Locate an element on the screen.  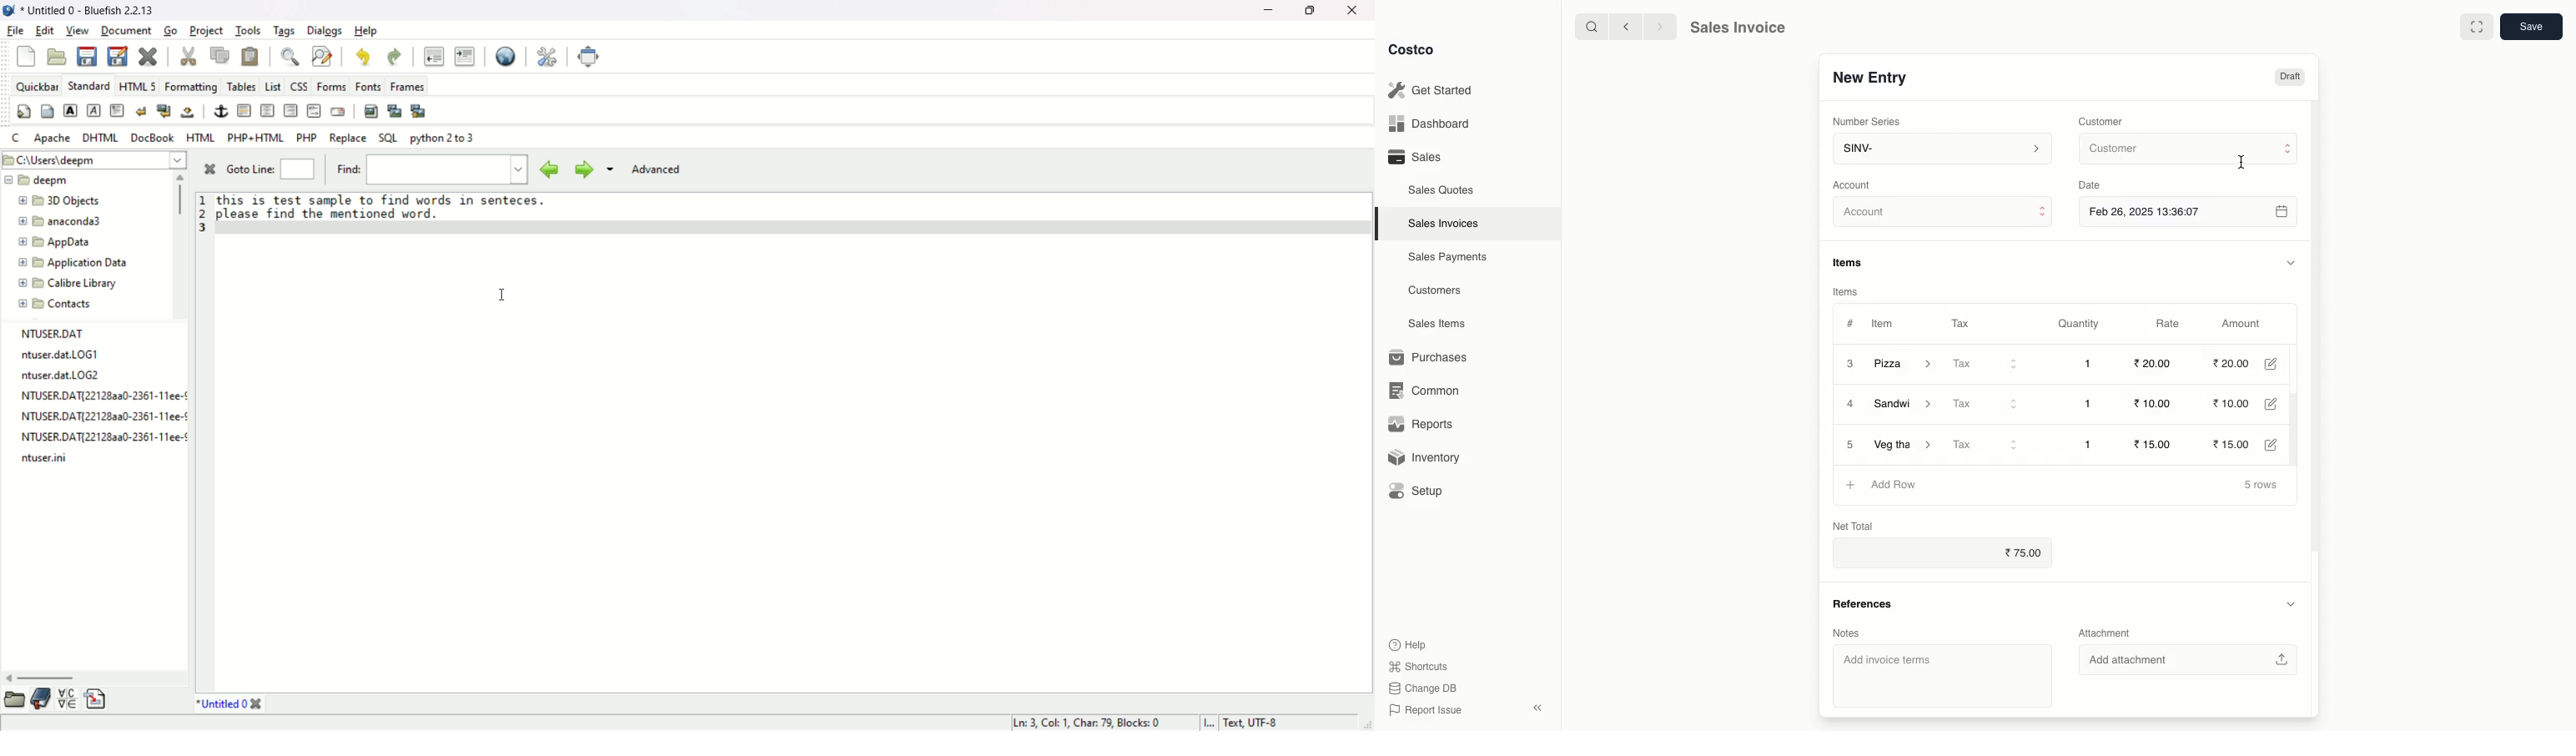
C is located at coordinates (14, 135).